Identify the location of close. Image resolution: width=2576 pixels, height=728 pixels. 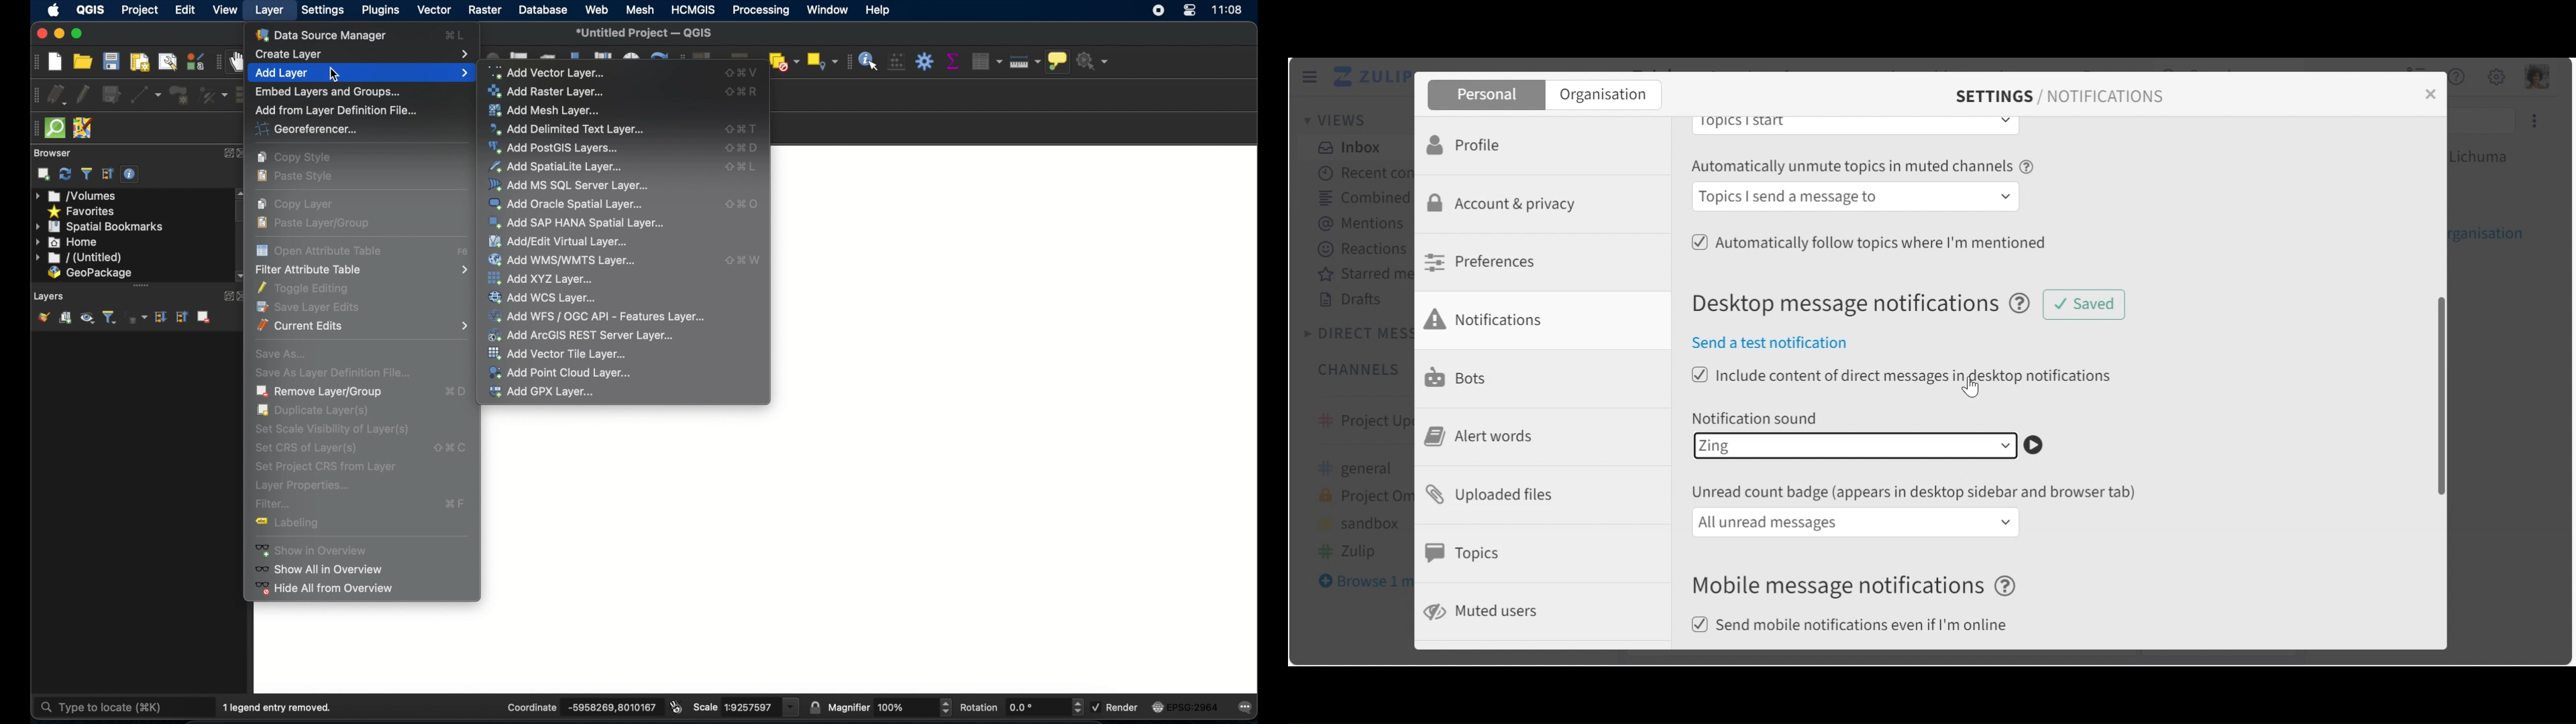
(39, 34).